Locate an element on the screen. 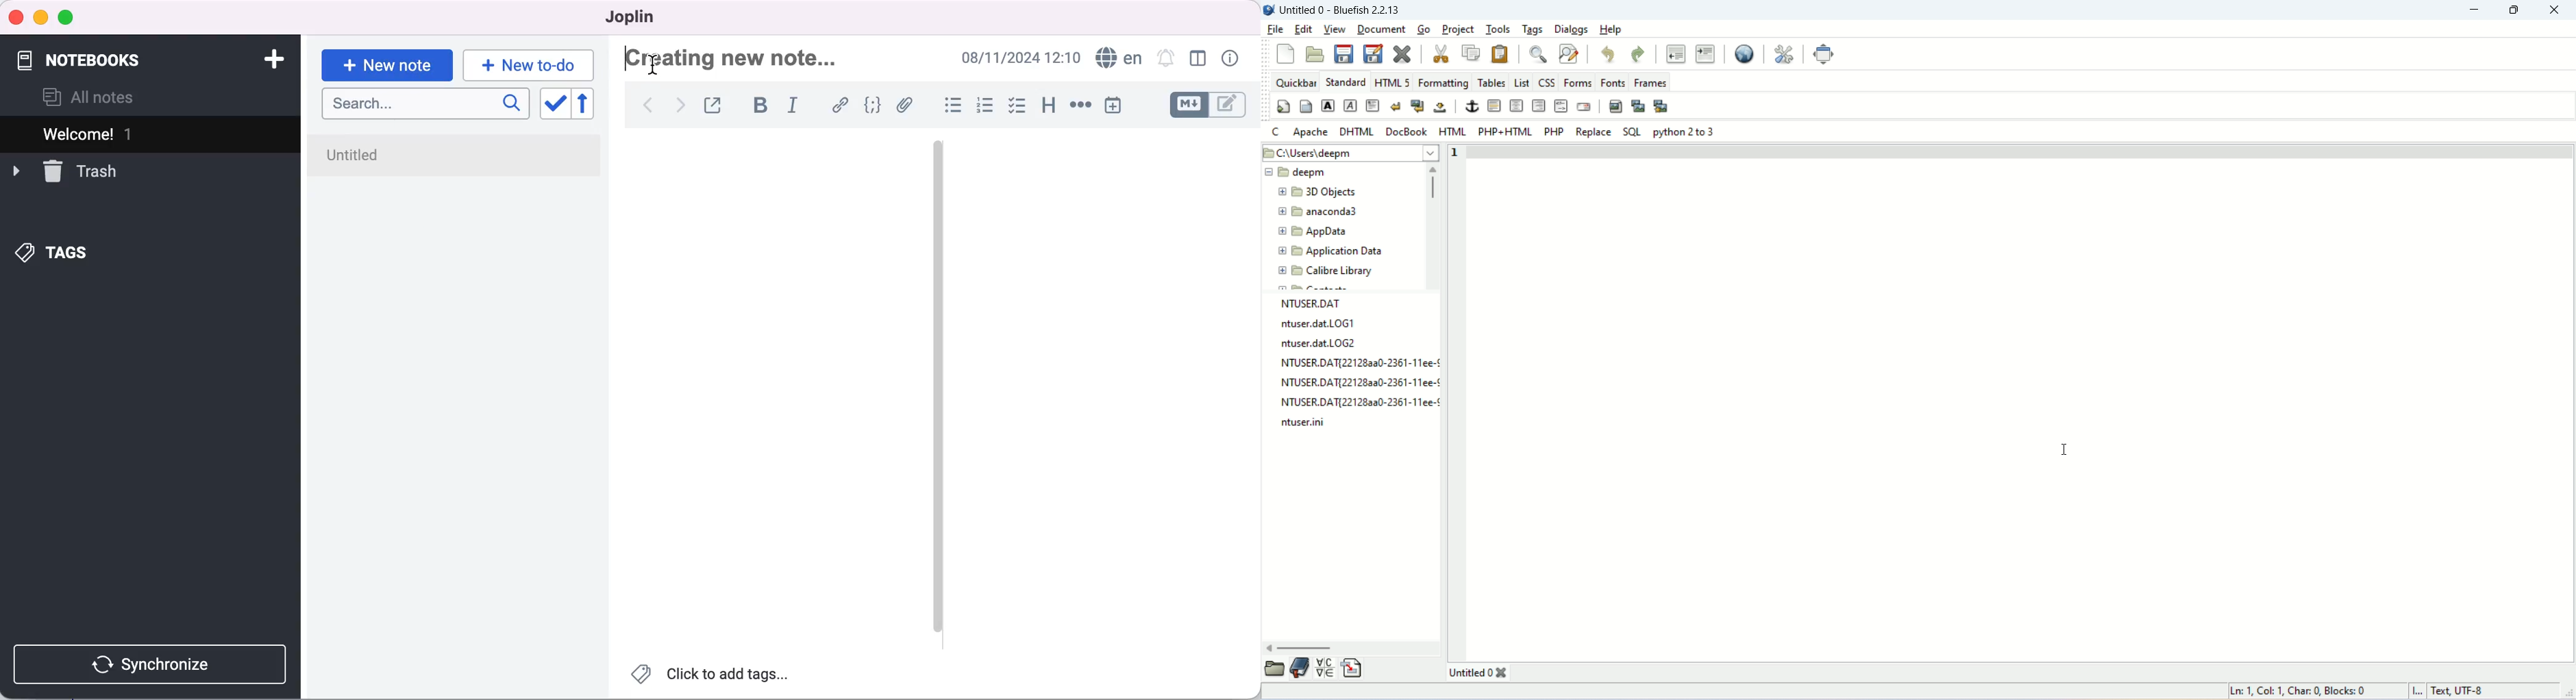  close current file is located at coordinates (1403, 52).